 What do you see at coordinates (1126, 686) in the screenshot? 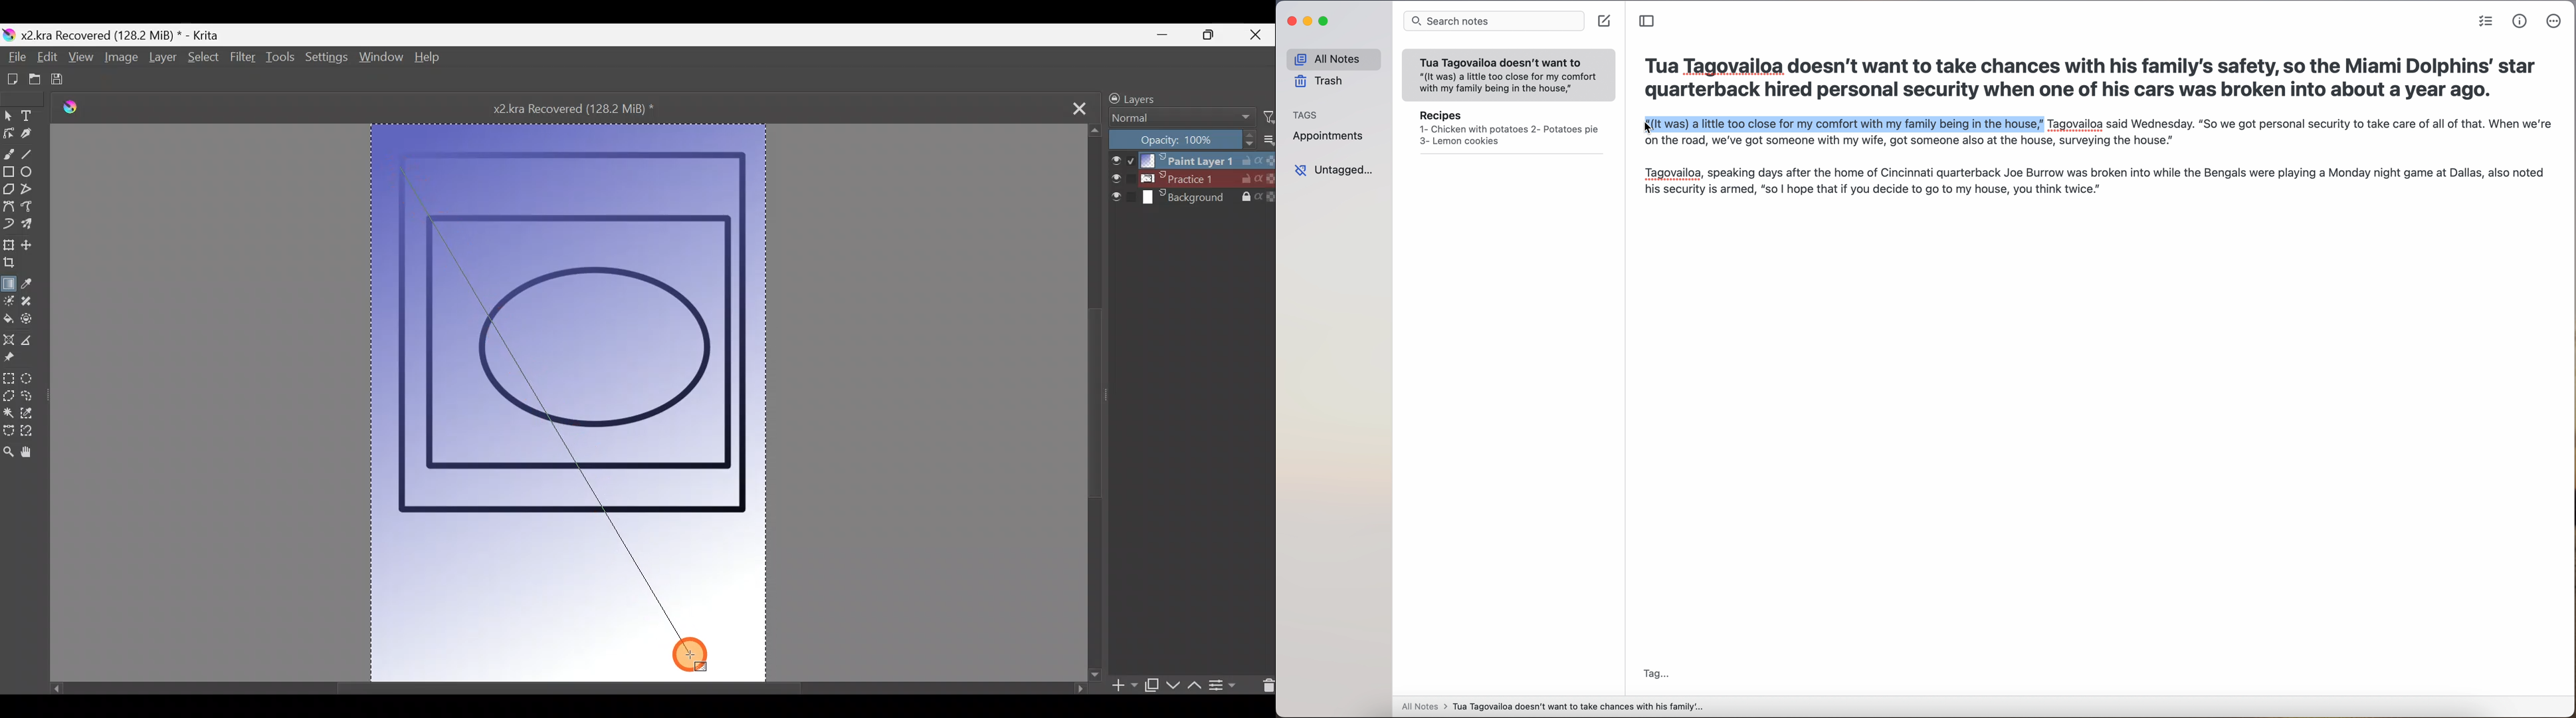
I see `Add layer/mask` at bounding box center [1126, 686].